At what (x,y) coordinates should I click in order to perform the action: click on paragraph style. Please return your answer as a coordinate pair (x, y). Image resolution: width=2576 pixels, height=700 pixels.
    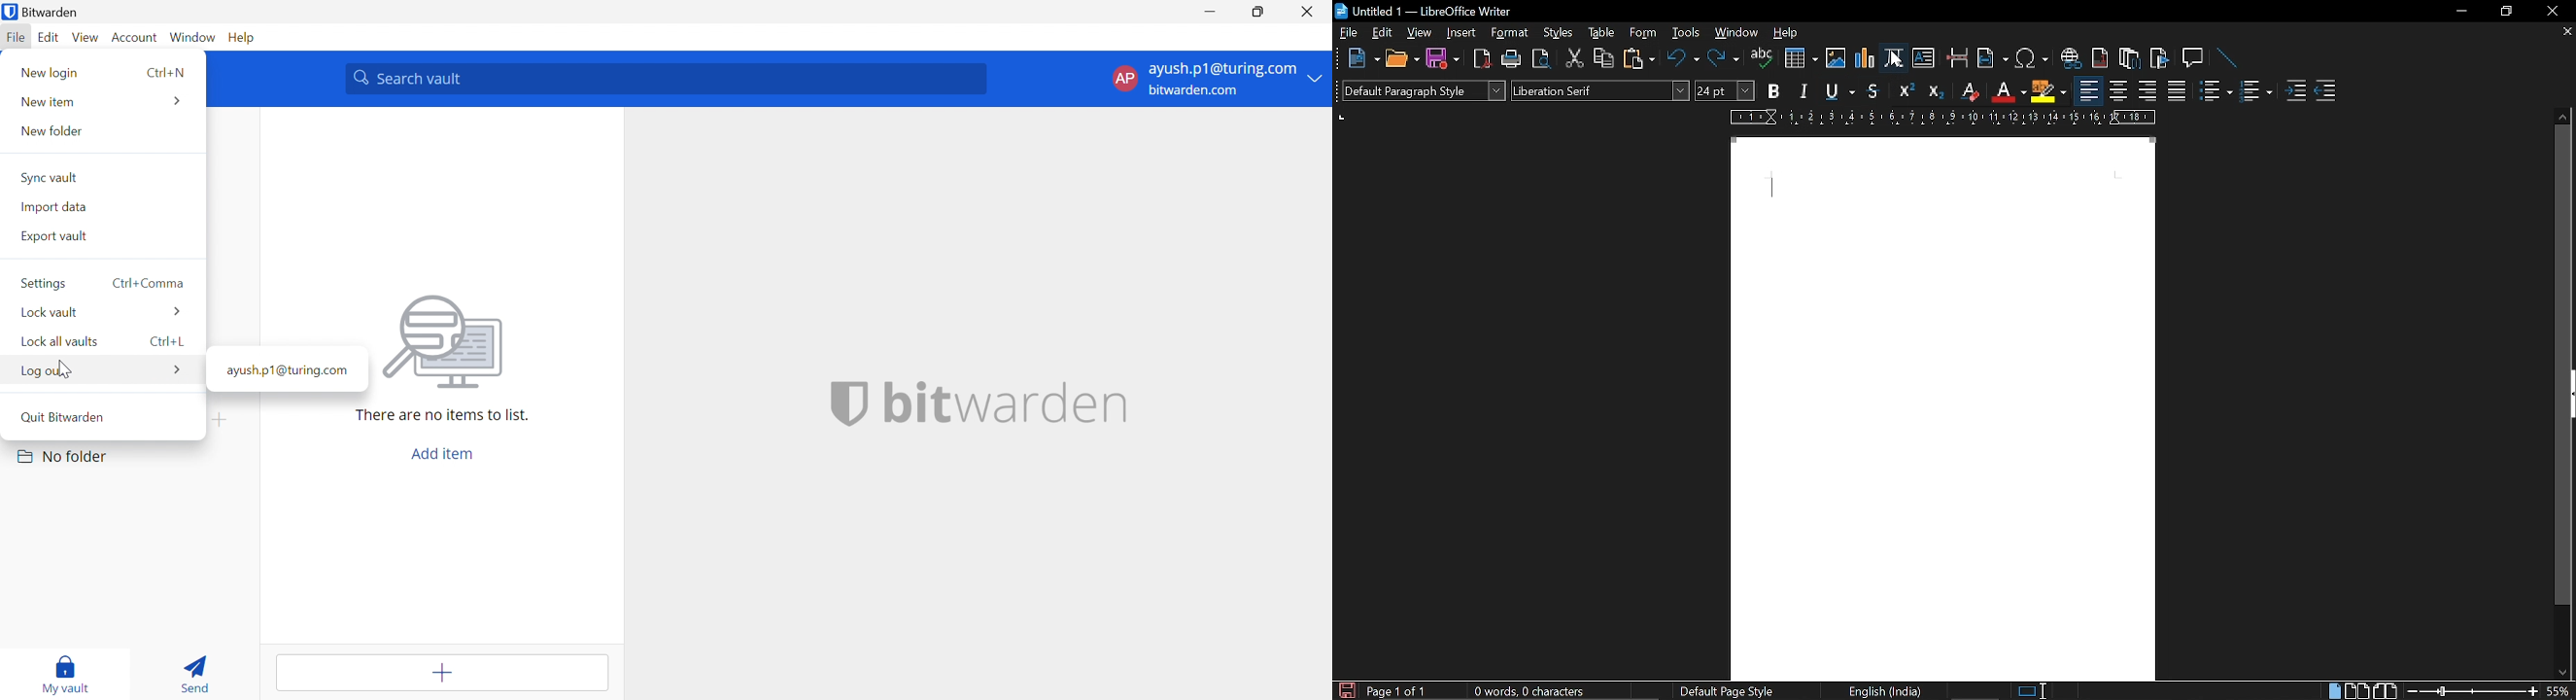
    Looking at the image, I should click on (1430, 90).